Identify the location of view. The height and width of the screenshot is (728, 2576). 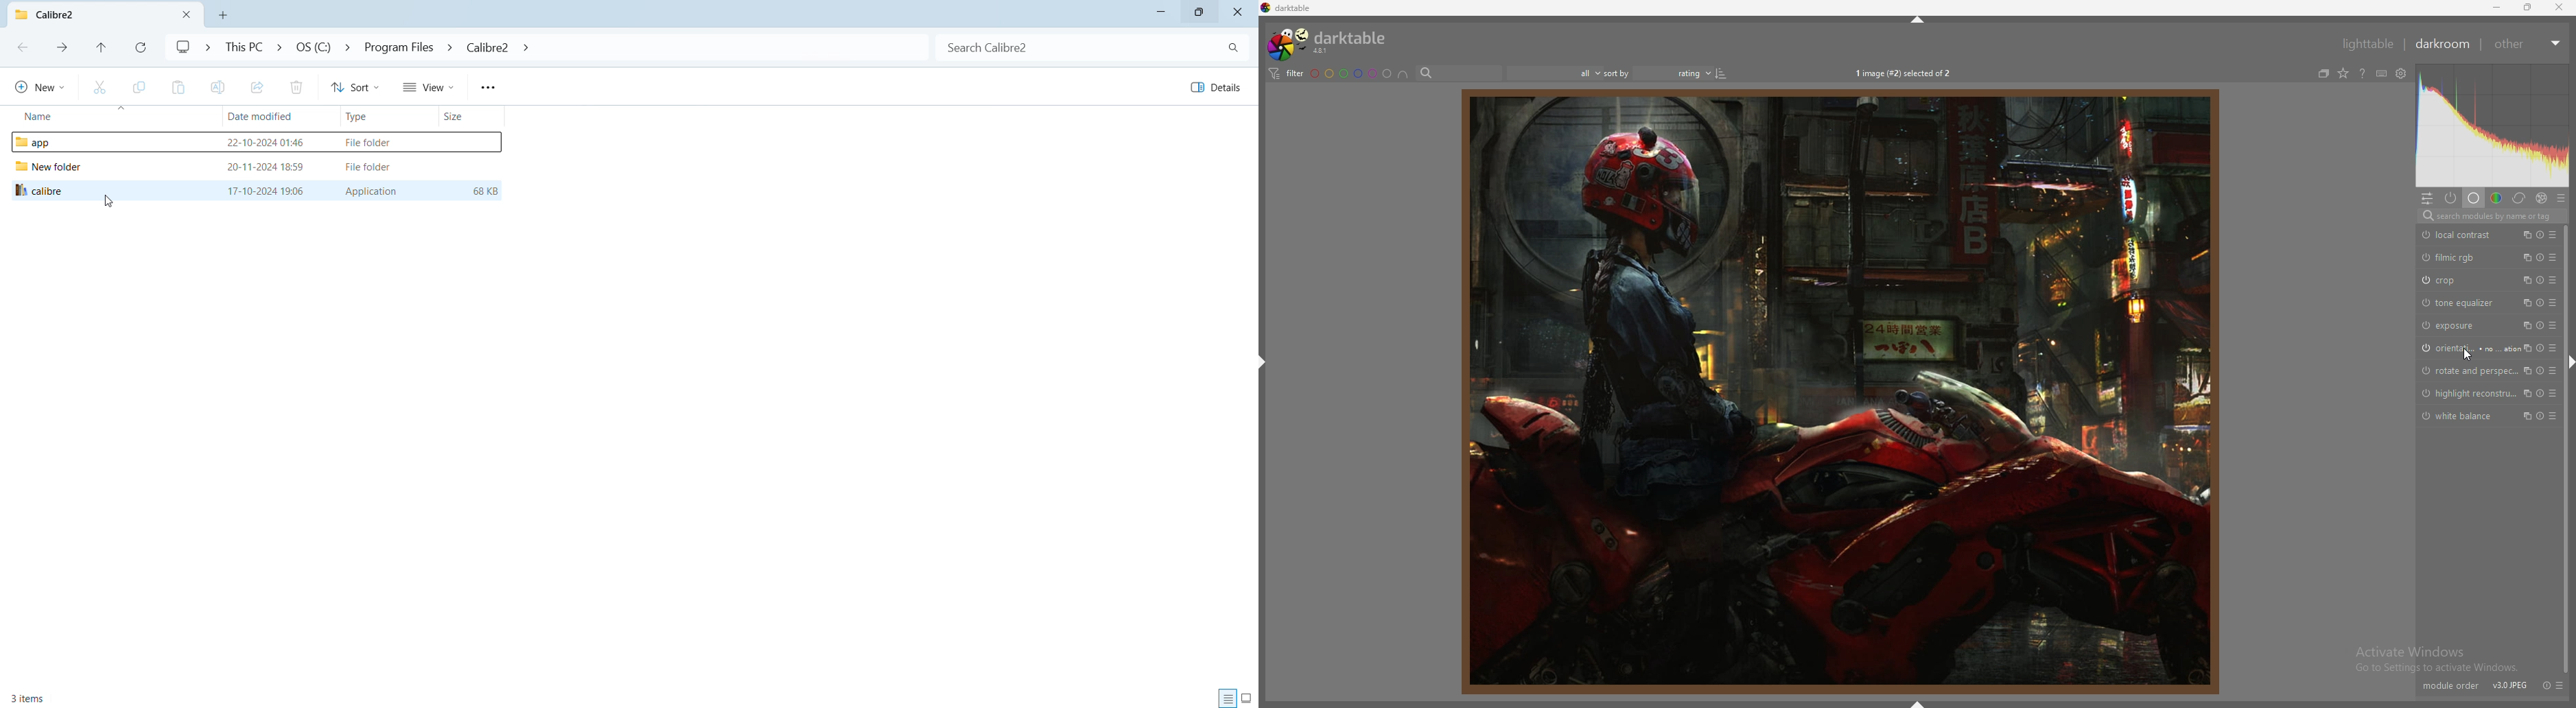
(428, 87).